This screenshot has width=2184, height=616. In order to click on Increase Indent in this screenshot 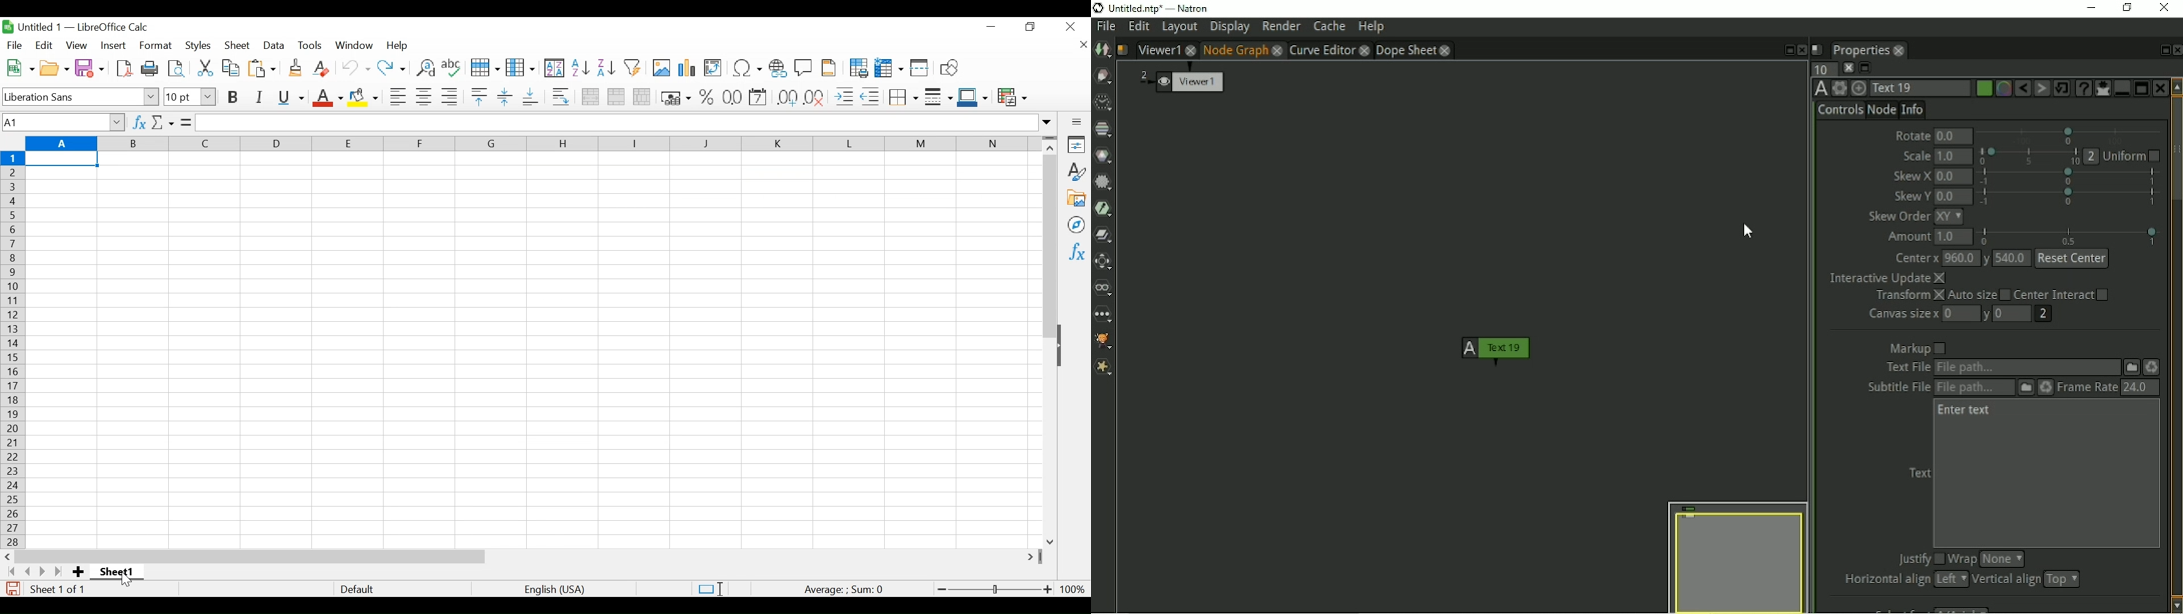, I will do `click(844, 97)`.